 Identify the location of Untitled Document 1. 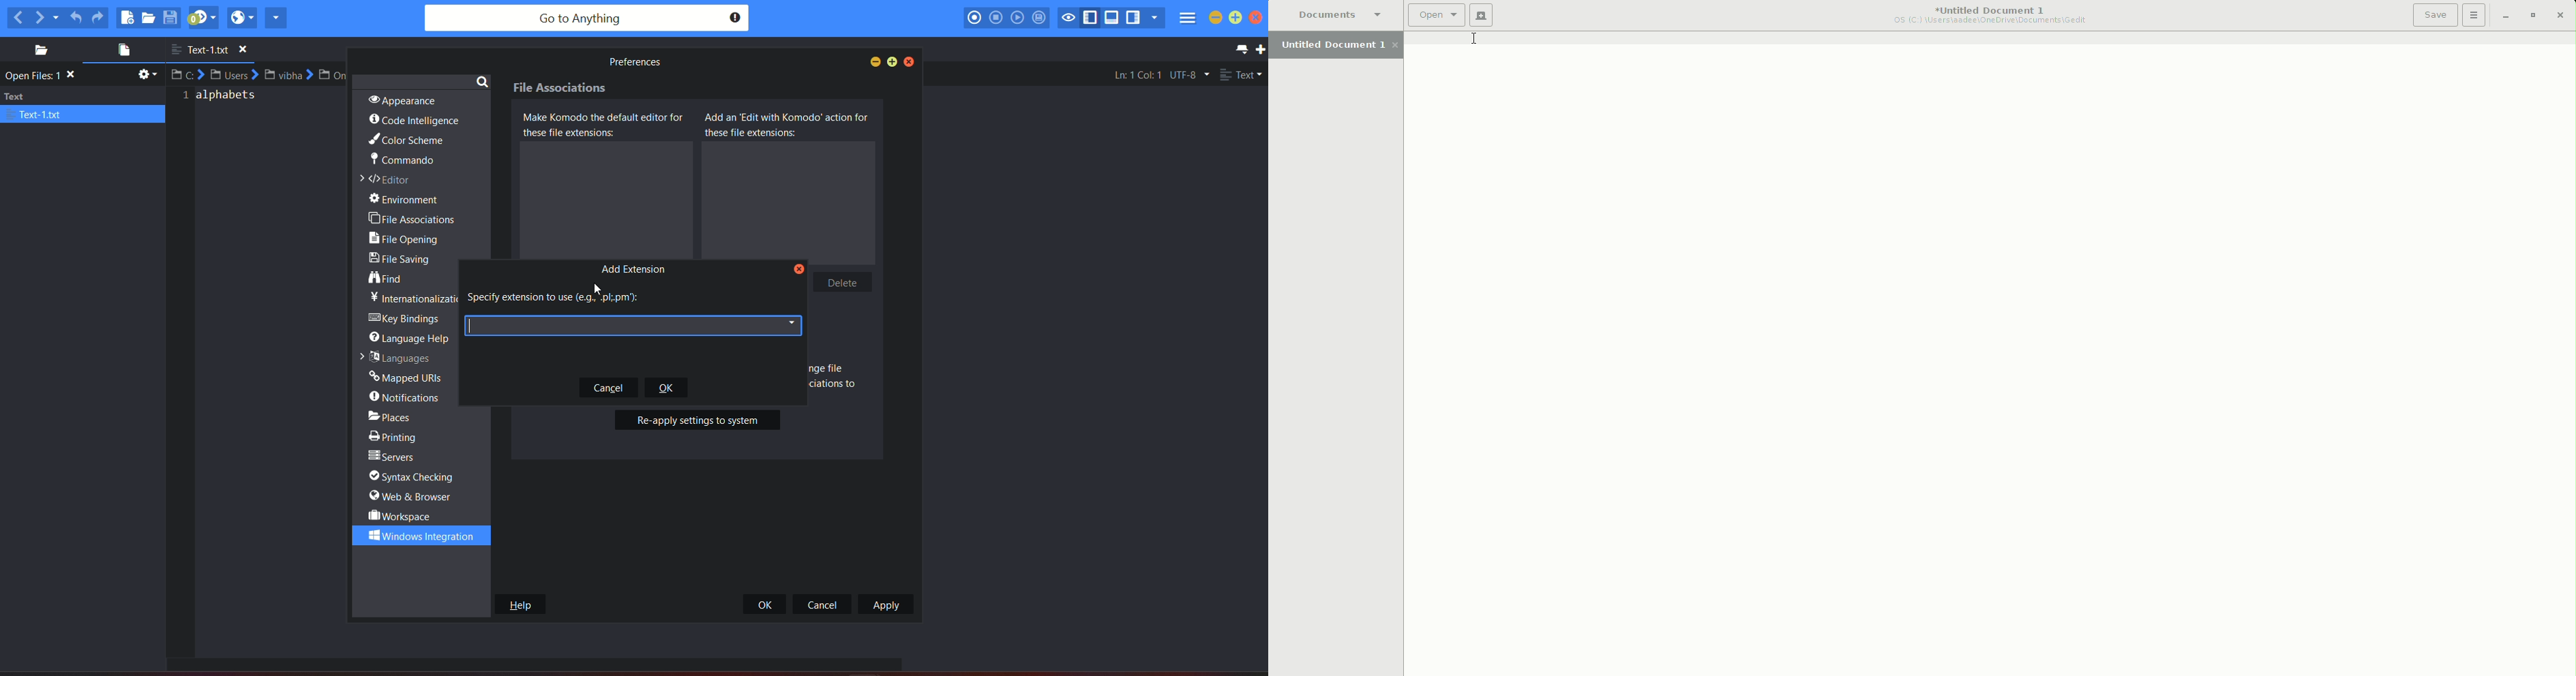
(1992, 13).